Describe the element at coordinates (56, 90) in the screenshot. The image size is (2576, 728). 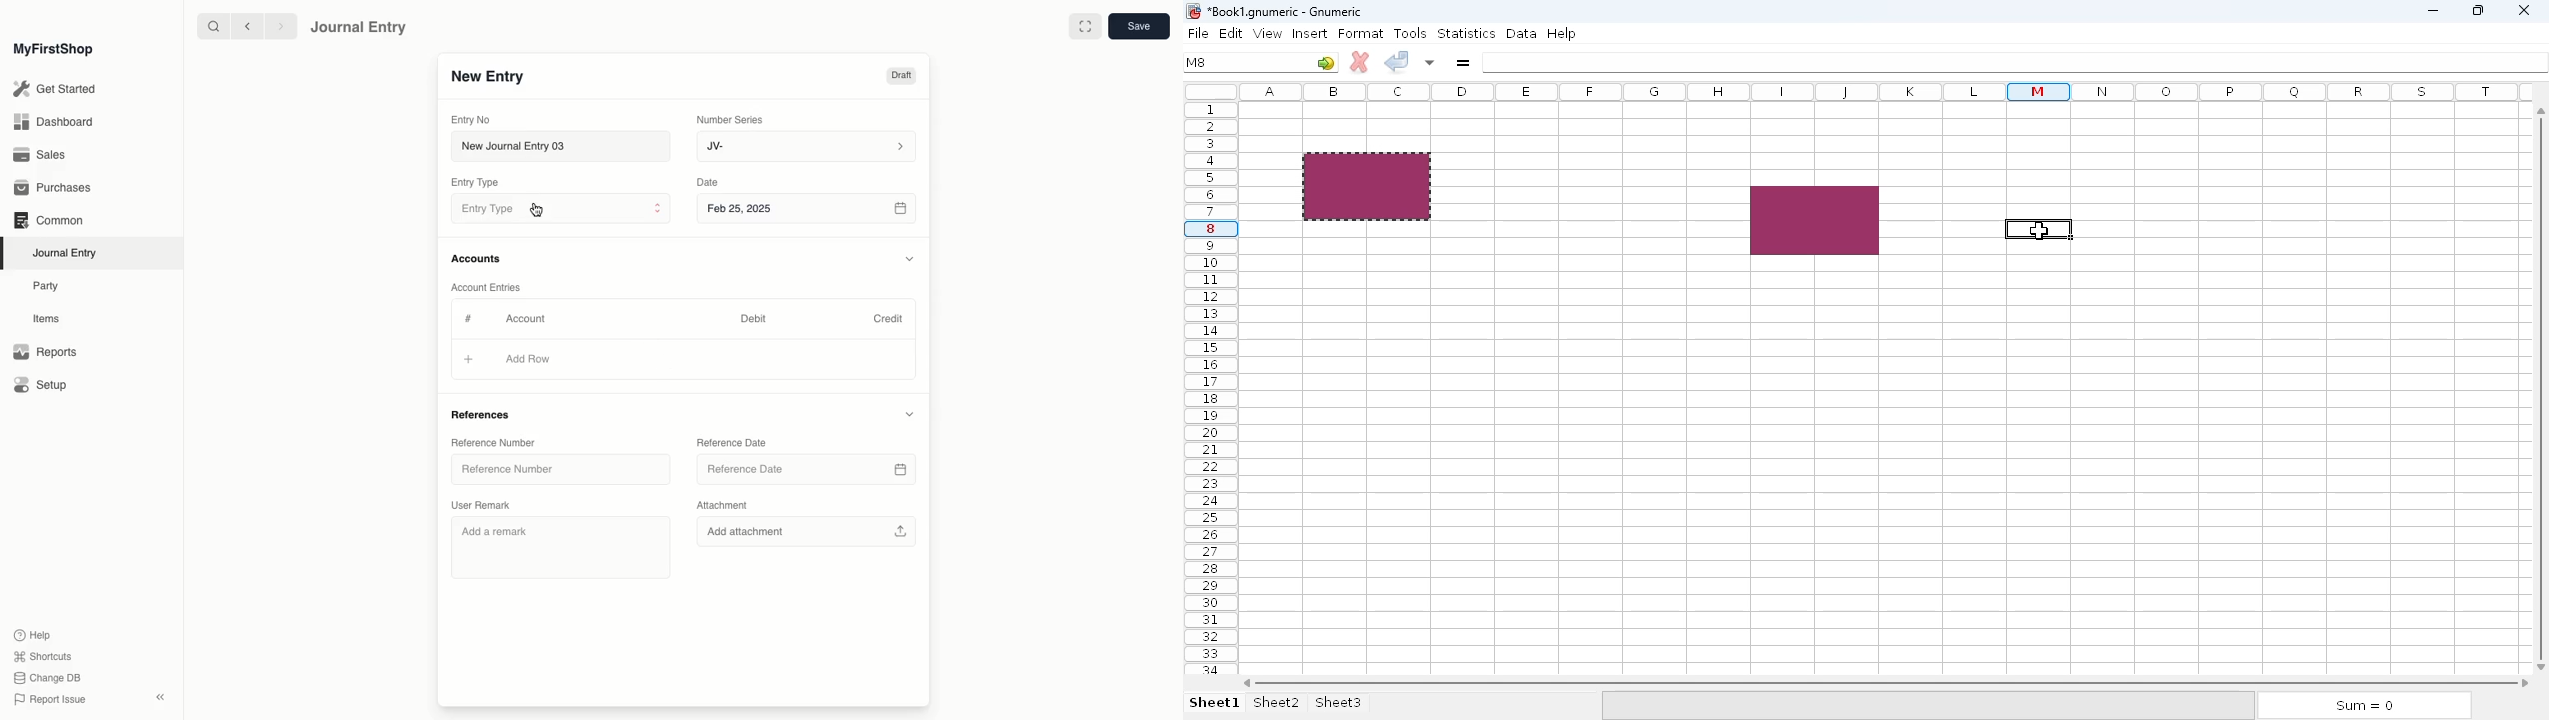
I see `Get Started` at that location.